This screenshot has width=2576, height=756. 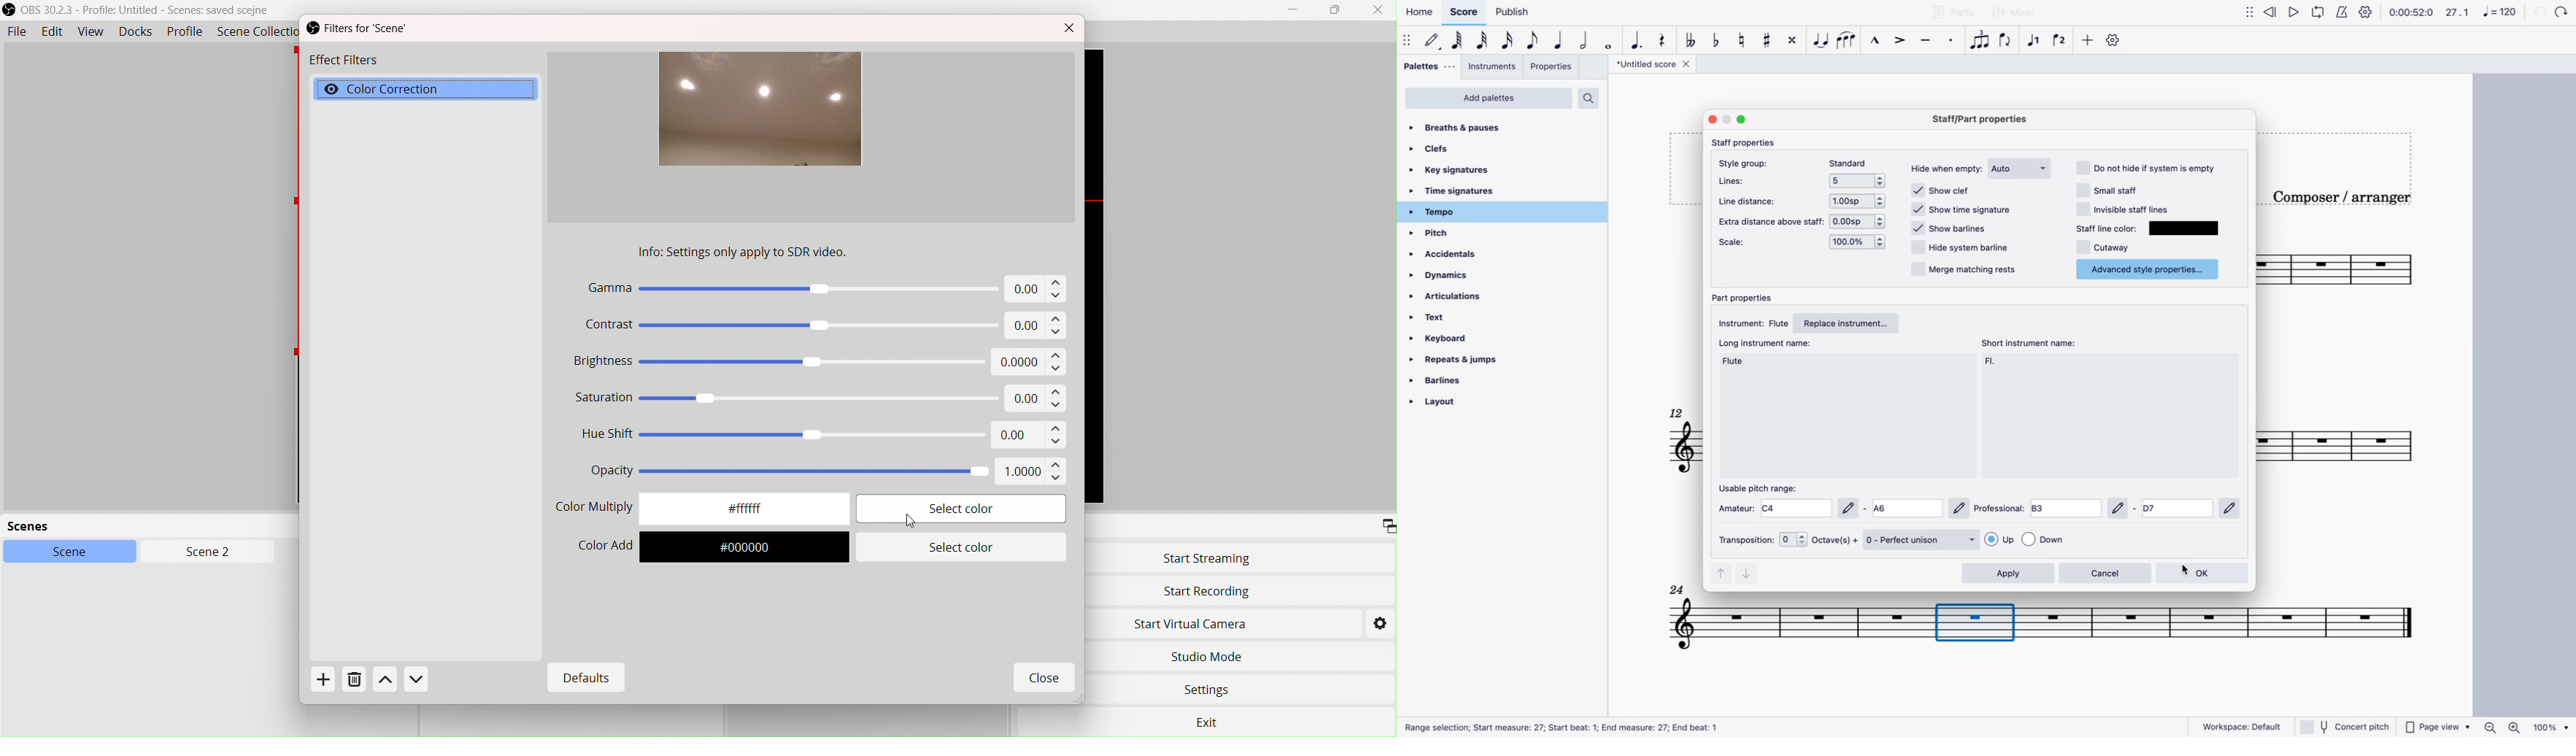 I want to click on Range selection; Start measure: 27; Start beat: 1; End measure: 27; End beat: 1, so click(x=1564, y=727).